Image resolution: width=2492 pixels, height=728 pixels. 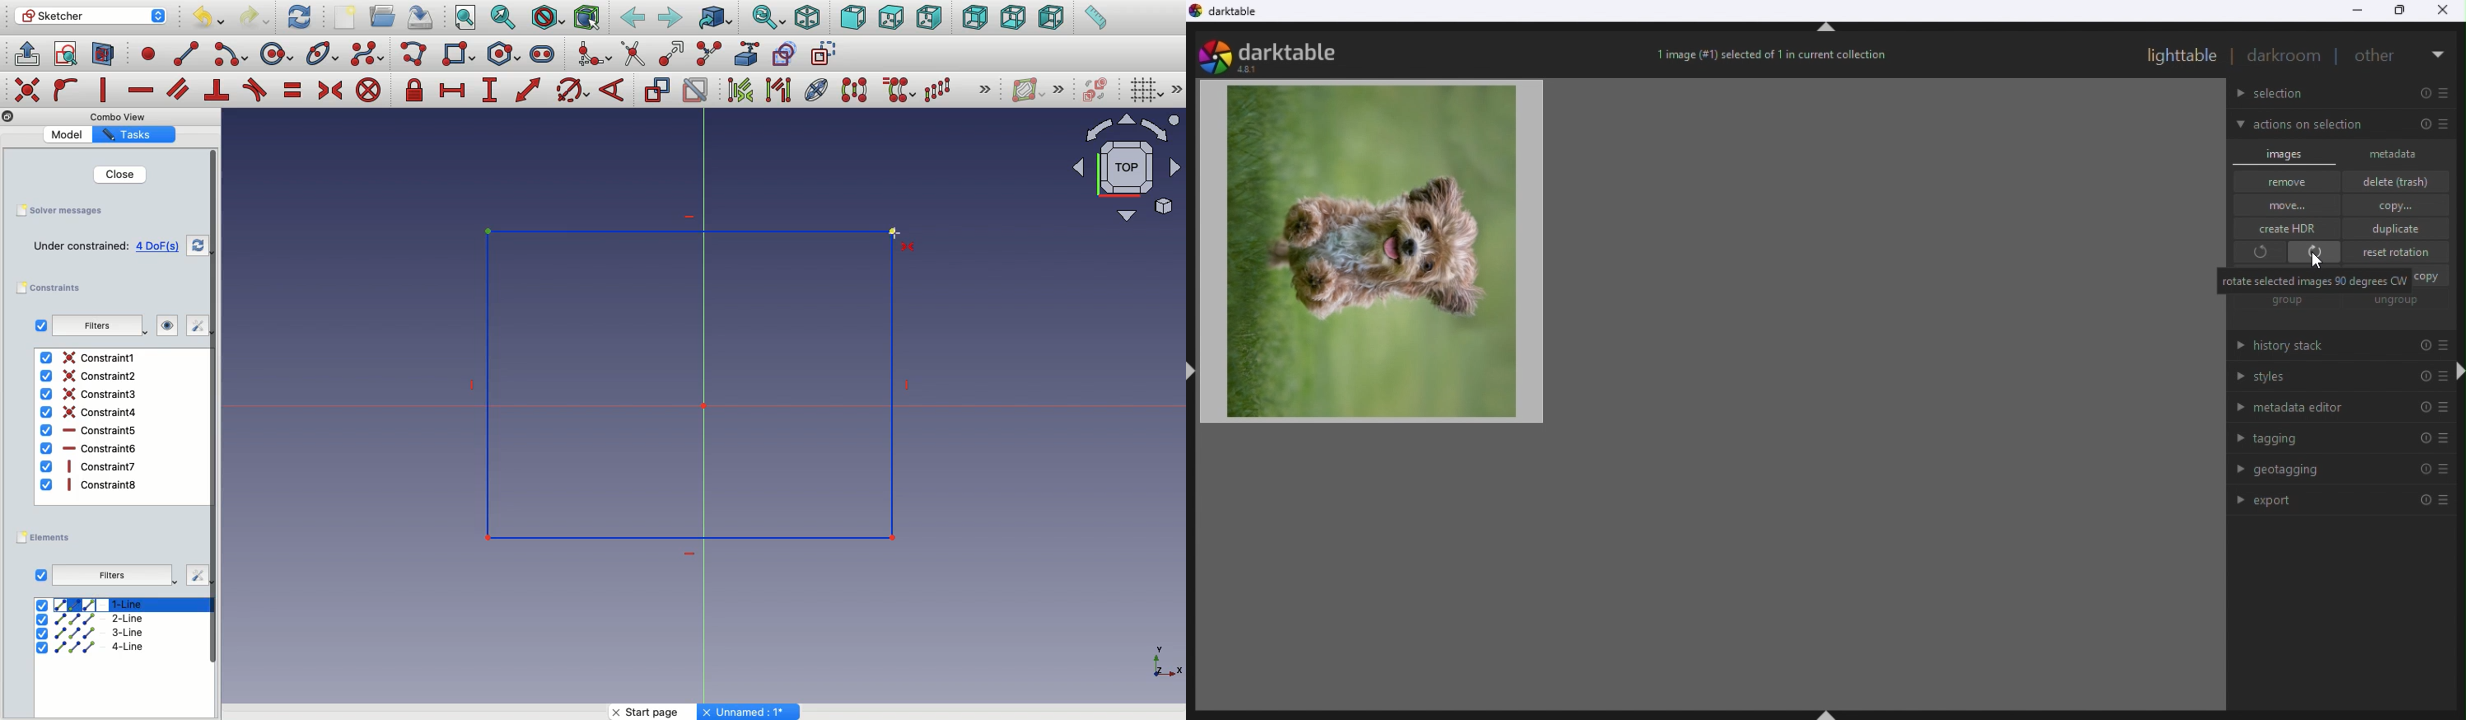 I want to click on Isometric, so click(x=806, y=19).